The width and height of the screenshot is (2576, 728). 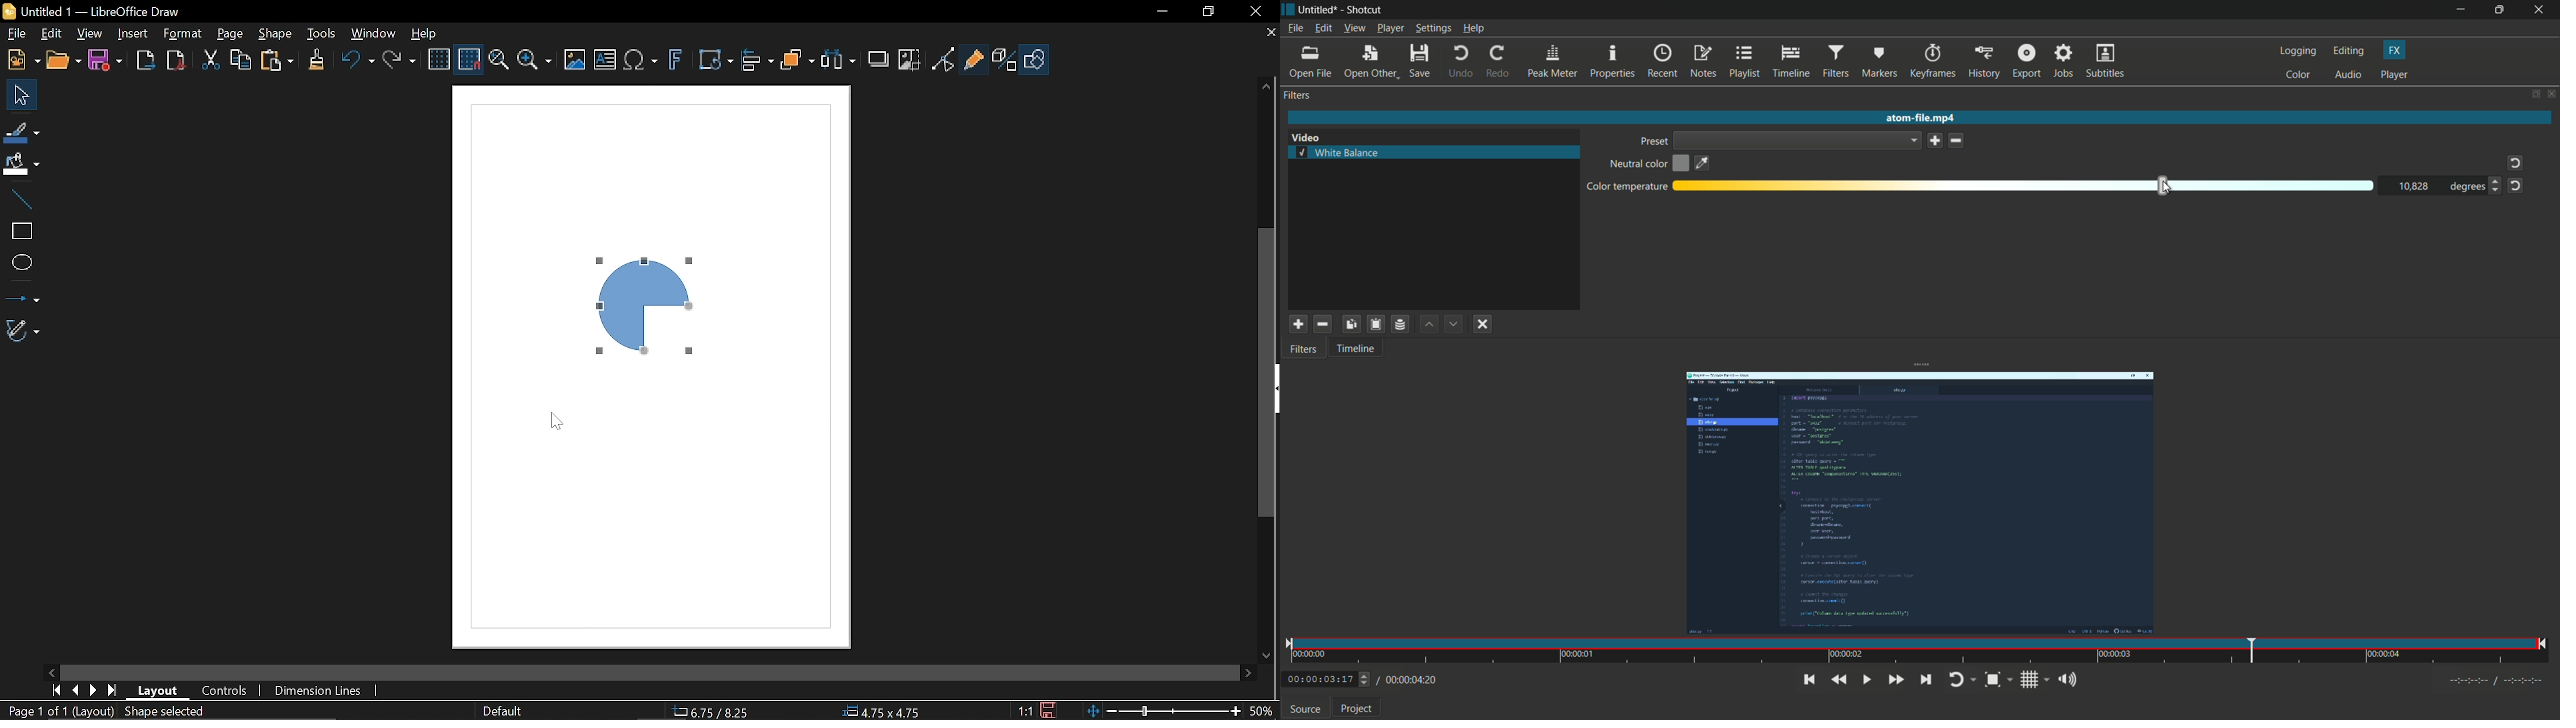 I want to click on delete, so click(x=1957, y=141).